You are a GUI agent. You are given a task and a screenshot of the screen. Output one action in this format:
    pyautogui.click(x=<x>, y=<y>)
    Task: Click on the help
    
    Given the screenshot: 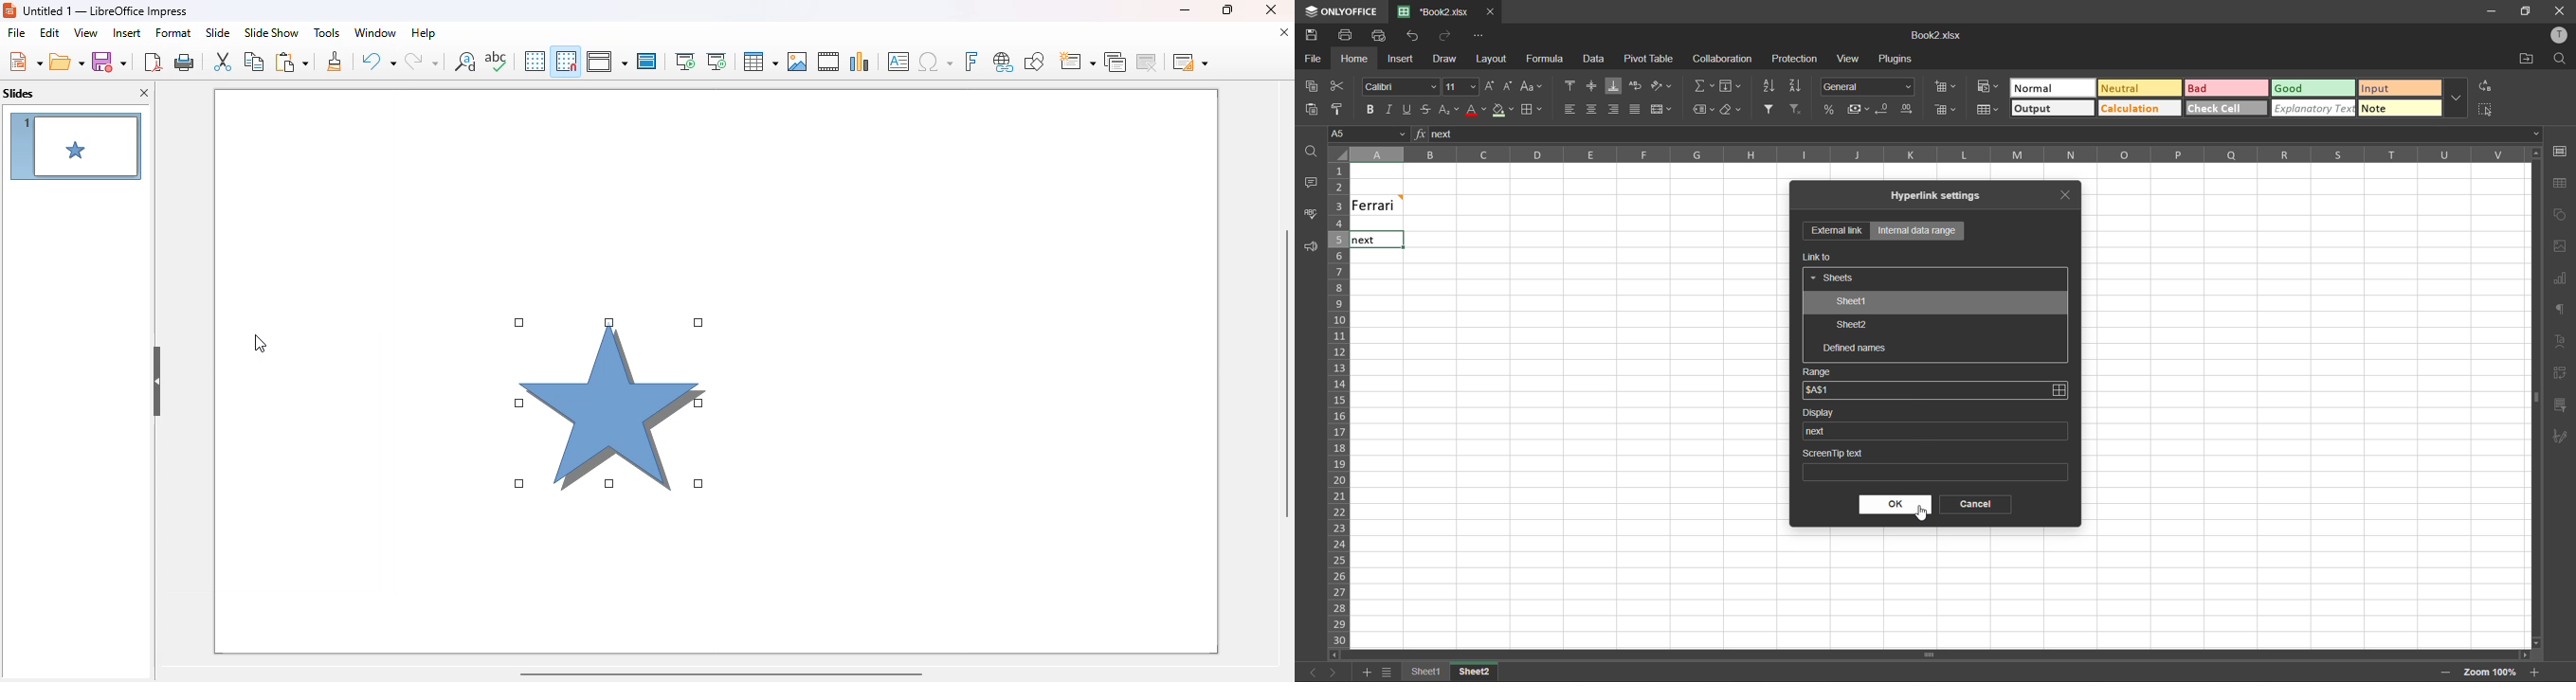 What is the action you would take?
    pyautogui.click(x=424, y=32)
    